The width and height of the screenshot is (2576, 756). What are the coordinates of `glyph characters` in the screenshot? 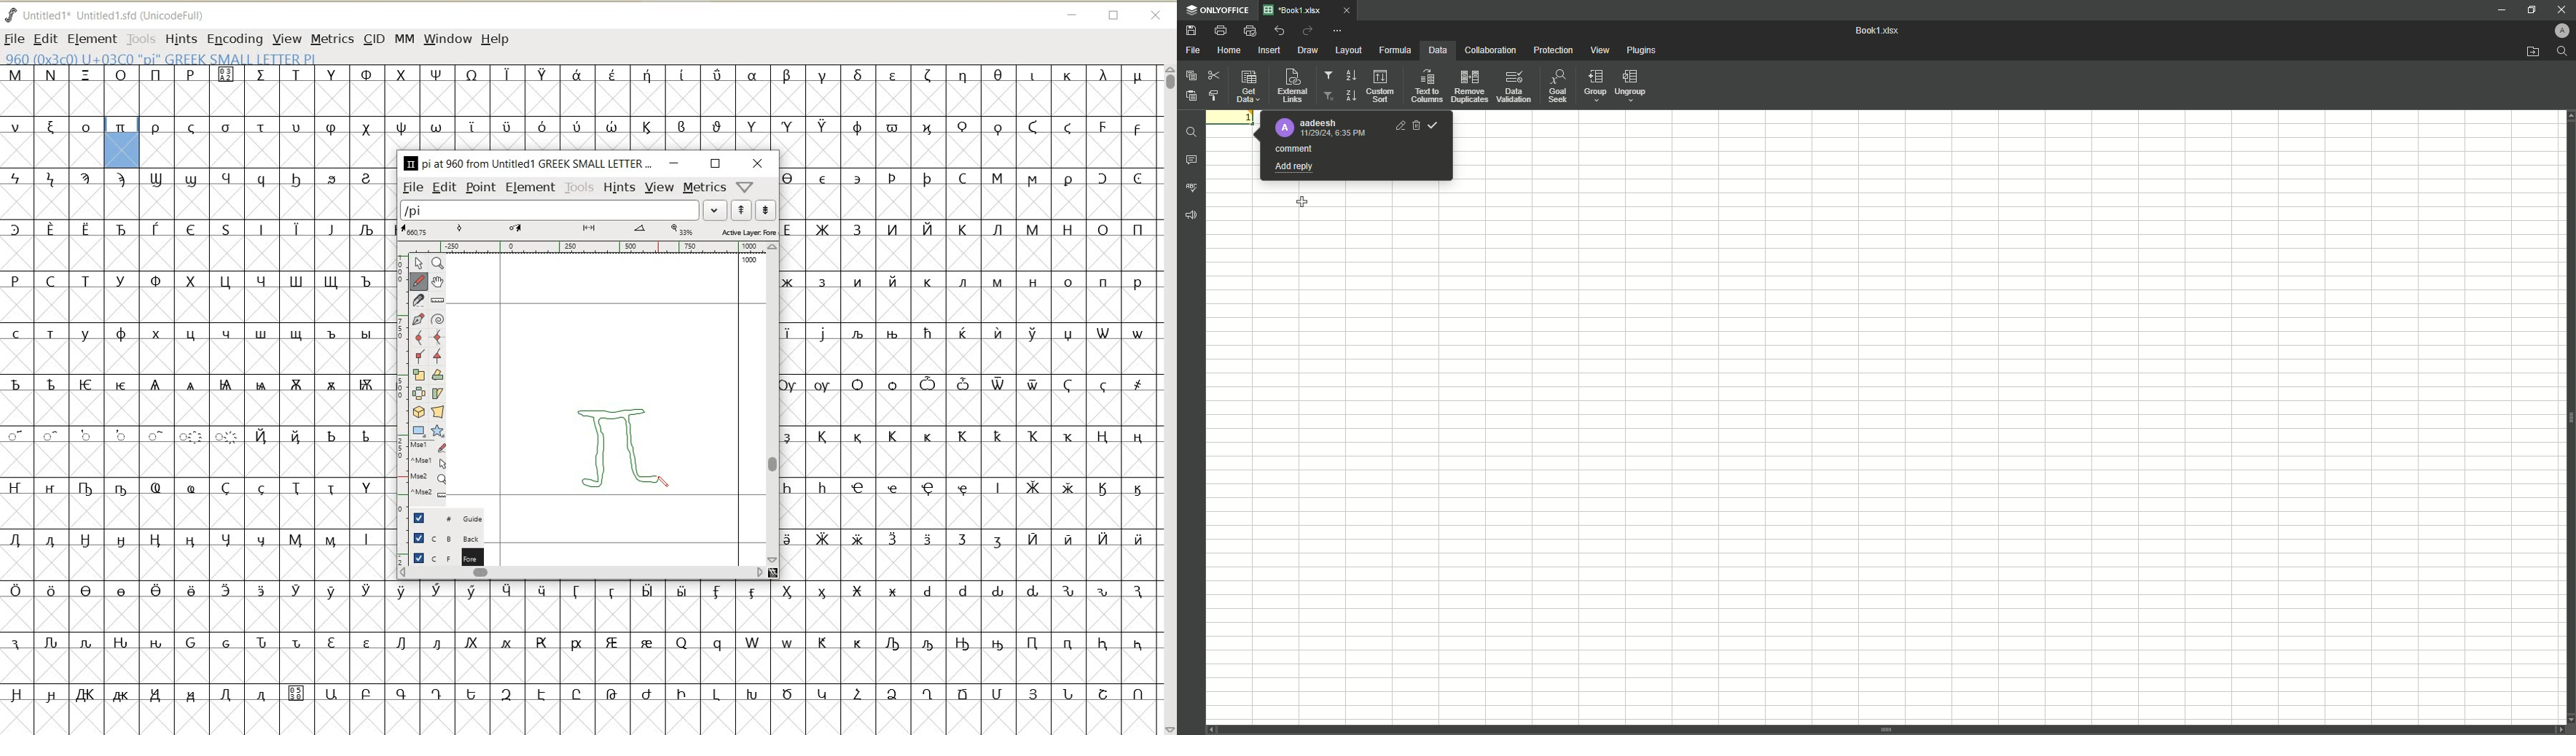 It's located at (773, 659).